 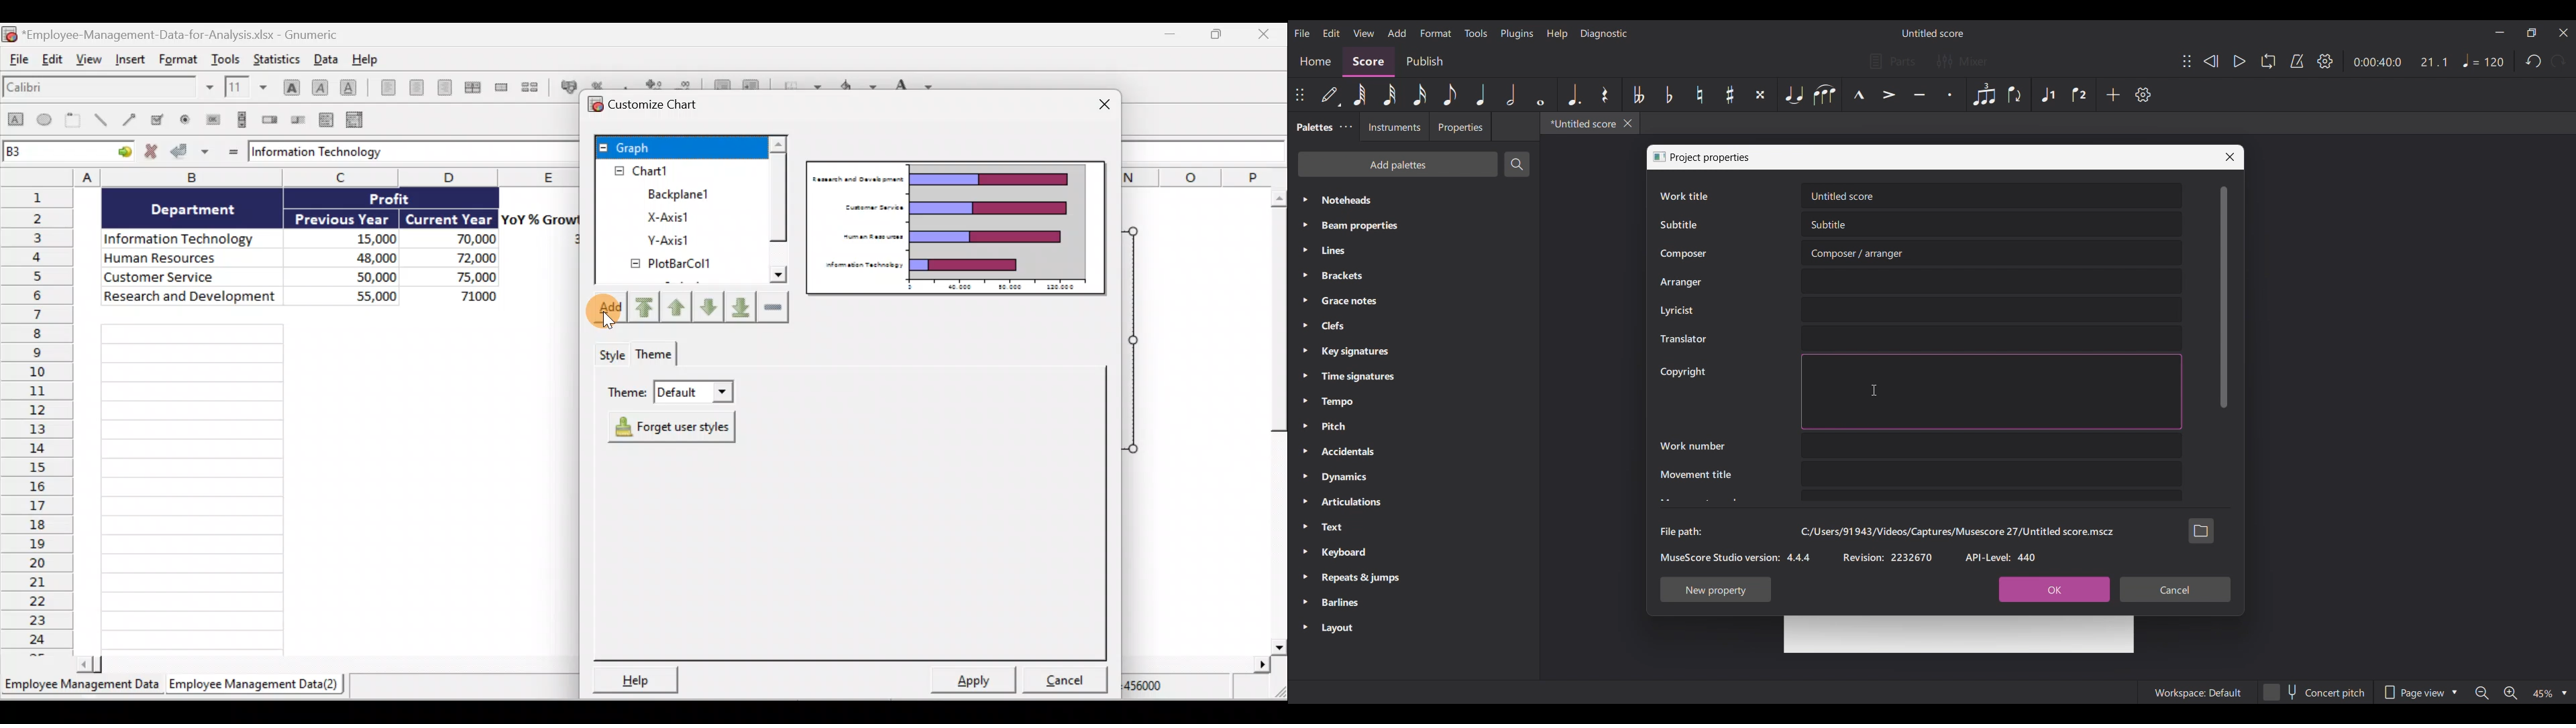 What do you see at coordinates (189, 34) in the screenshot?
I see `*Employee-Management-Data-for-Analysis.xlsx - Gnumeric` at bounding box center [189, 34].